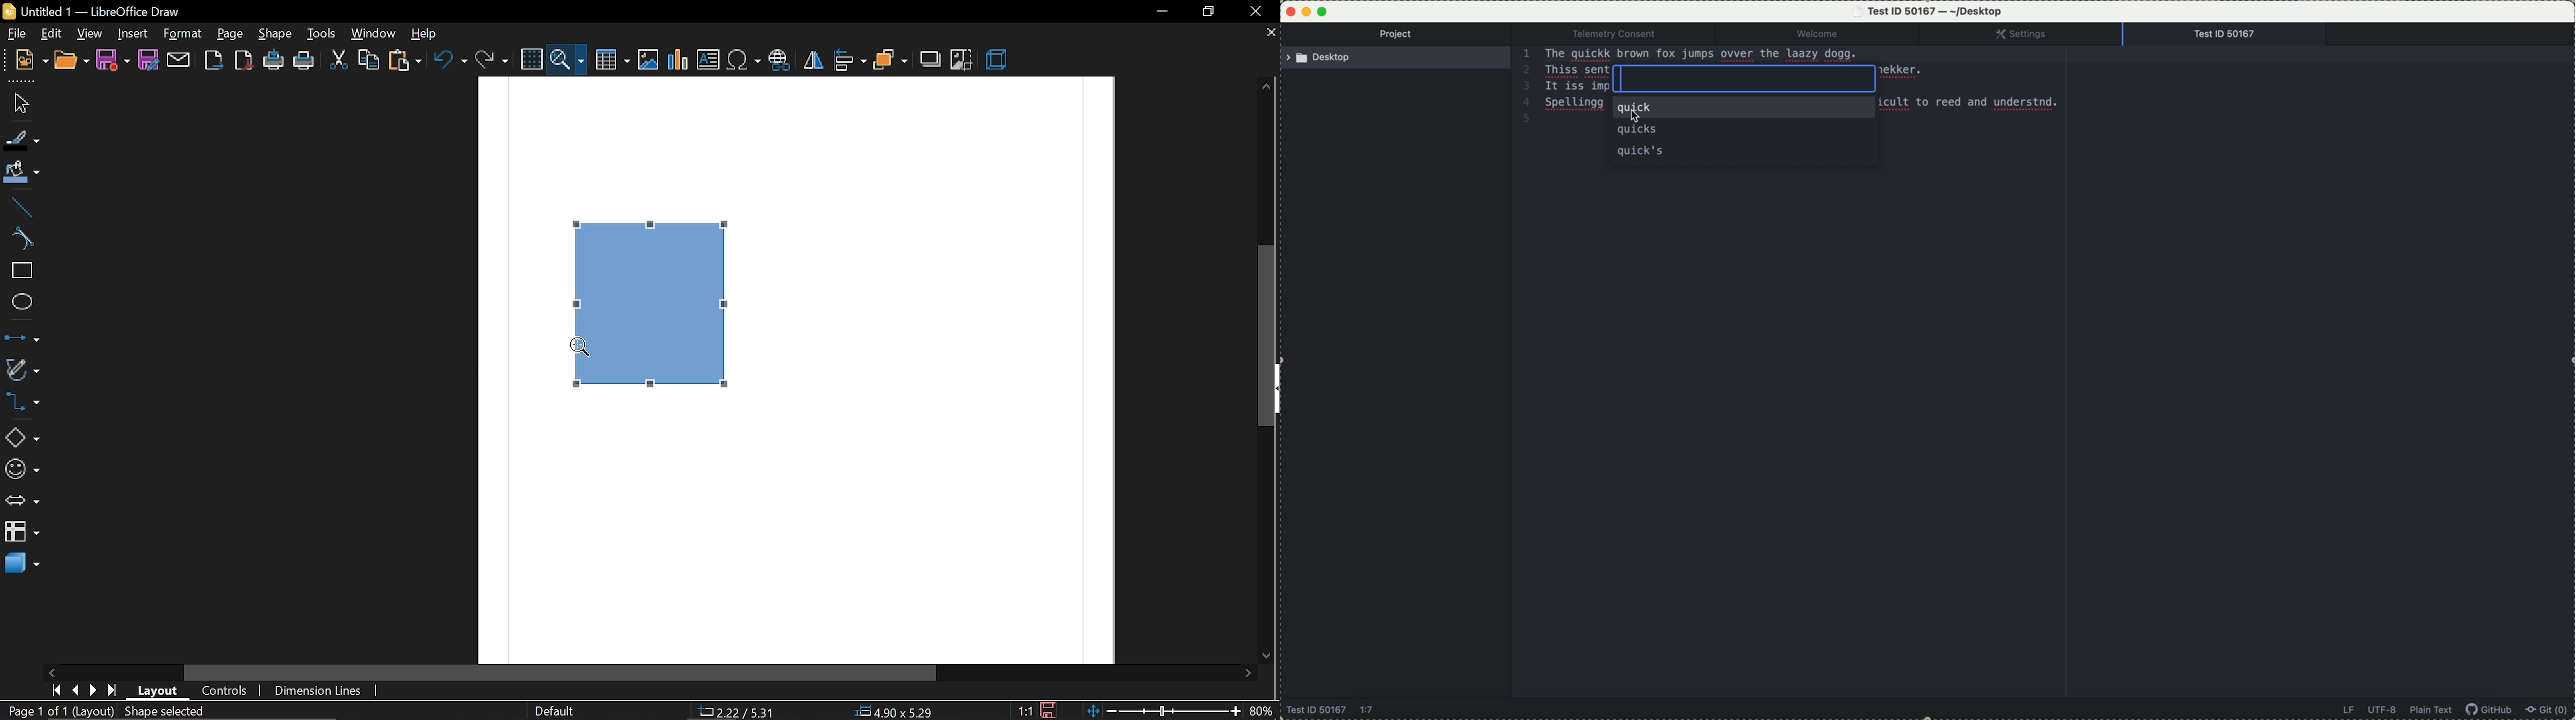  Describe the element at coordinates (792, 523) in the screenshot. I see `Page` at that location.